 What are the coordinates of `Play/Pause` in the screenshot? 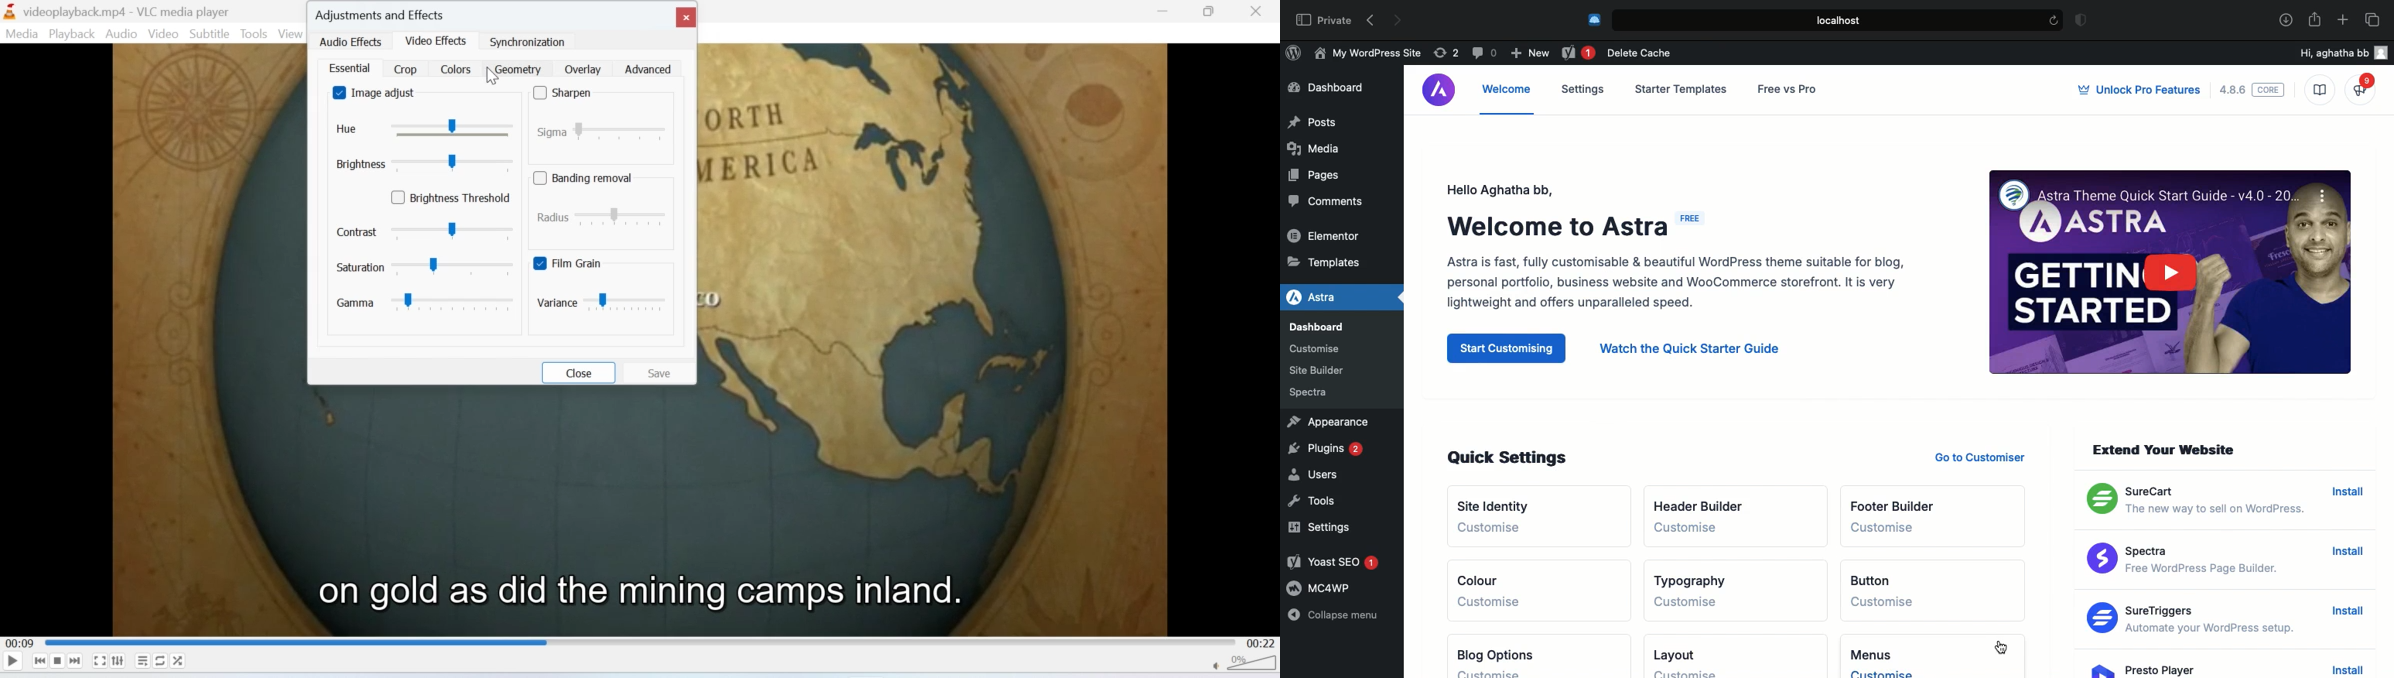 It's located at (13, 660).